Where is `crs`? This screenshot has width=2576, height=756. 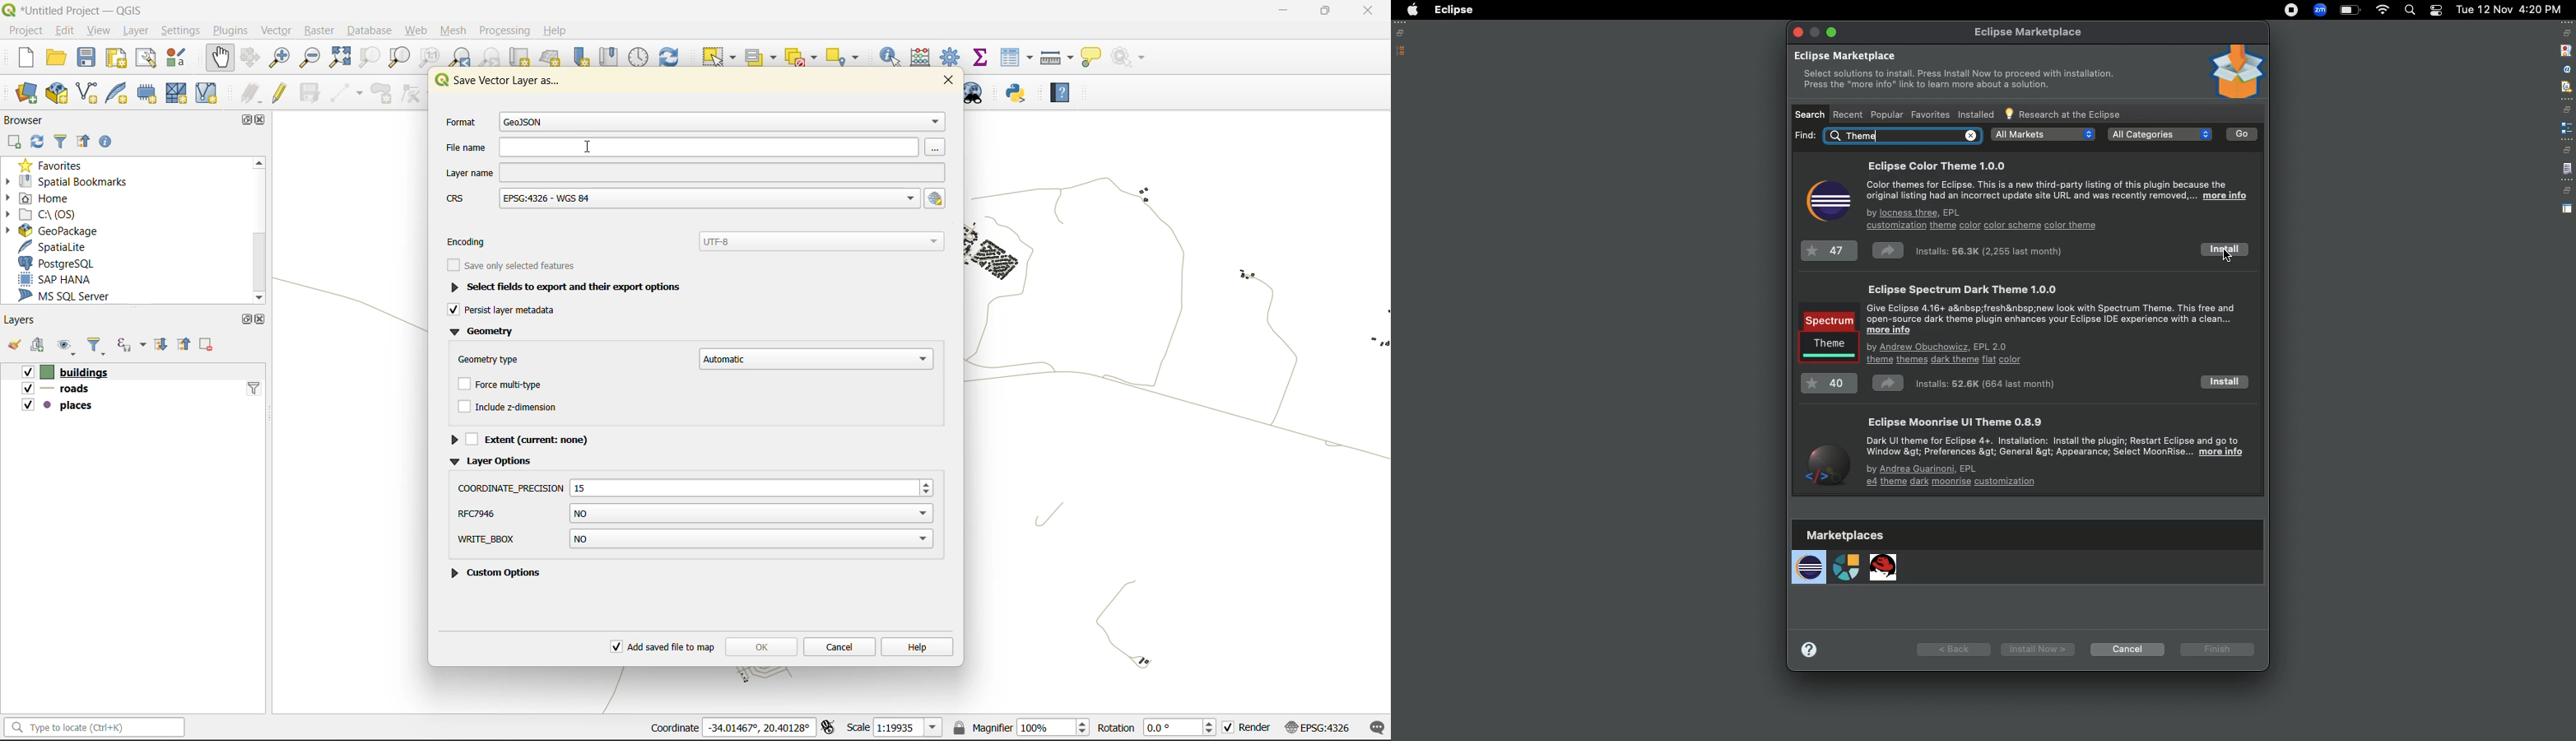
crs is located at coordinates (1321, 726).